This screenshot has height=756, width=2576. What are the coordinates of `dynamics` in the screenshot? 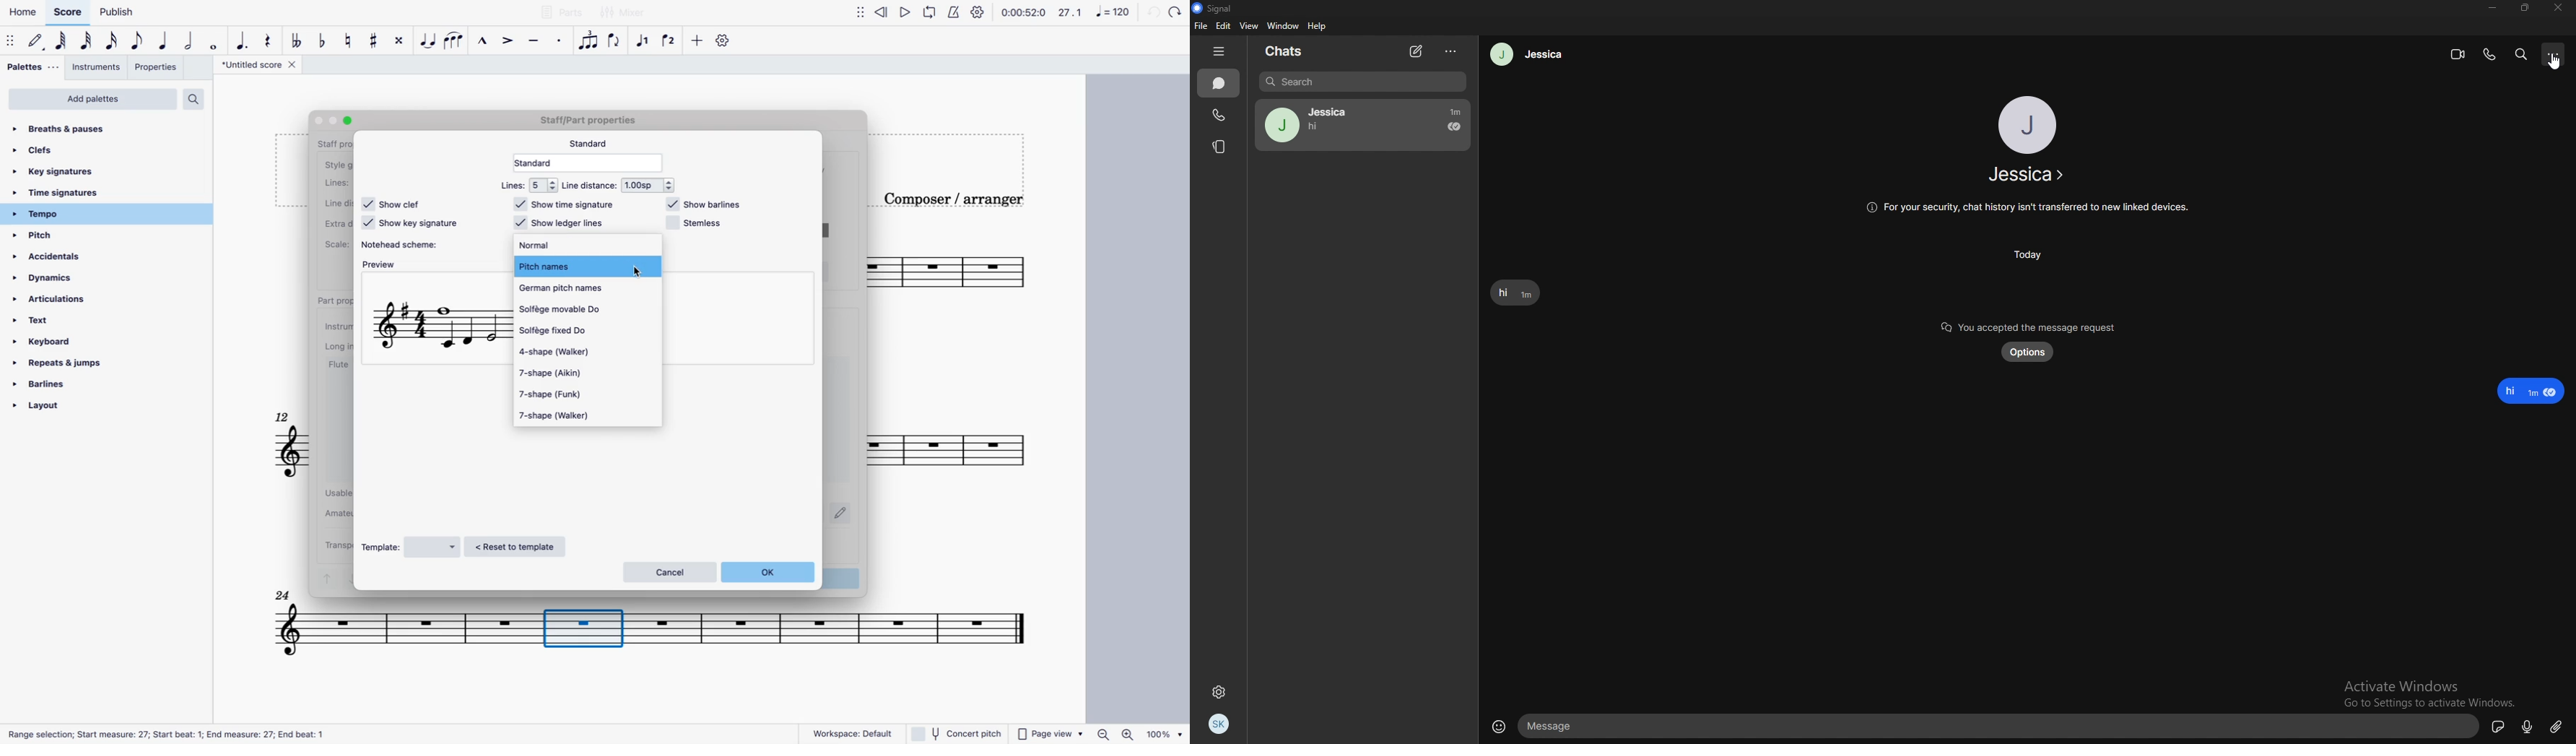 It's located at (52, 278).